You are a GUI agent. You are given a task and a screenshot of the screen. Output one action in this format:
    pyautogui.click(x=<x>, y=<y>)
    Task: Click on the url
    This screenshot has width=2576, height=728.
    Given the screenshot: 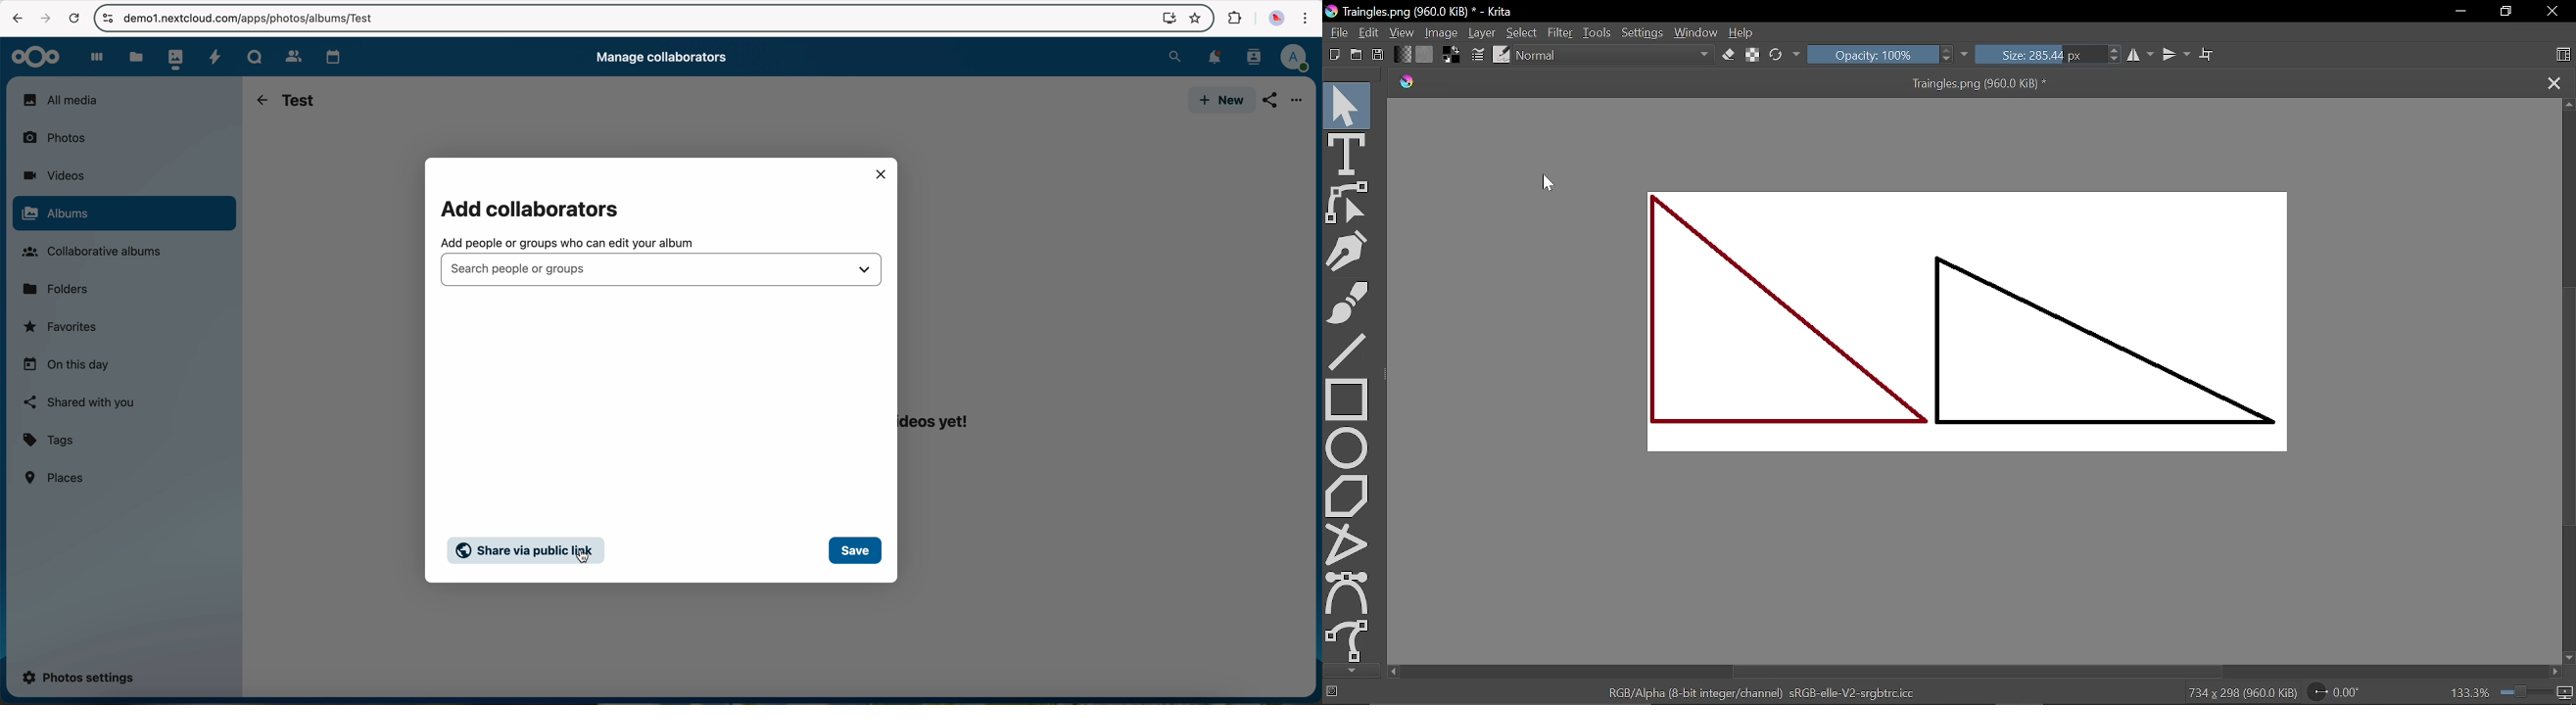 What is the action you would take?
    pyautogui.click(x=244, y=18)
    